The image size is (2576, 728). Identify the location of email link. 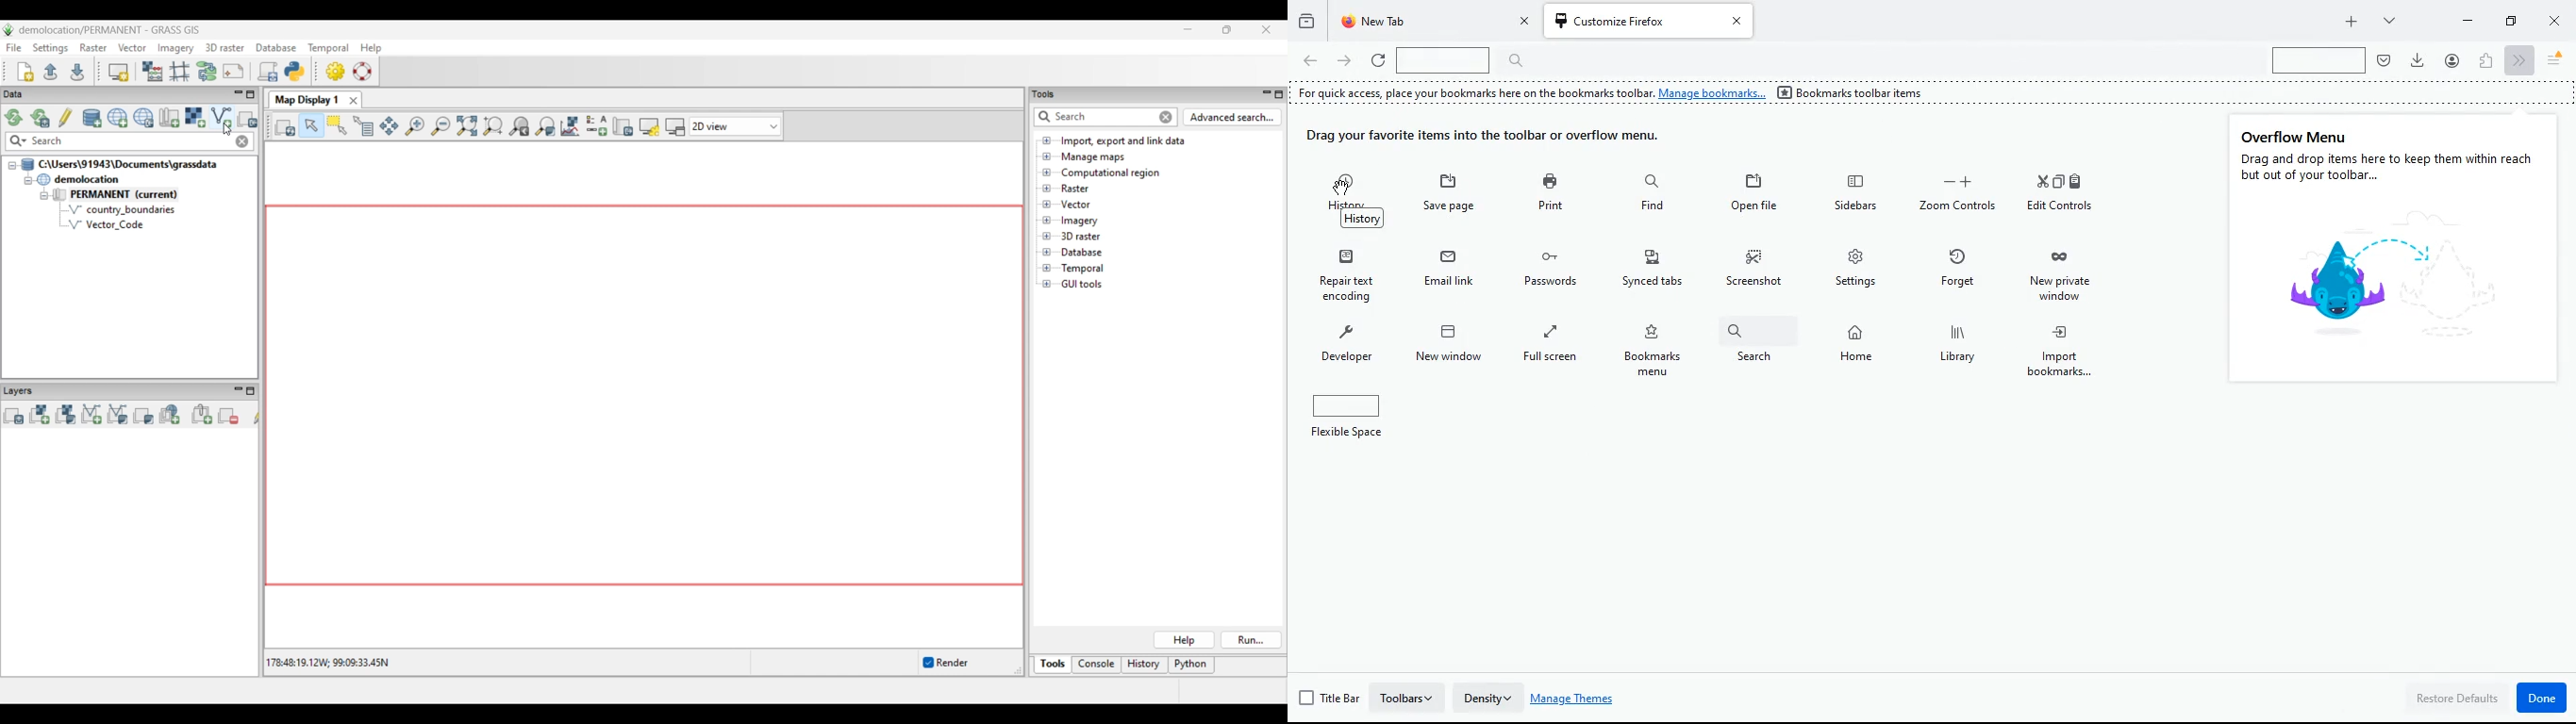
(1457, 270).